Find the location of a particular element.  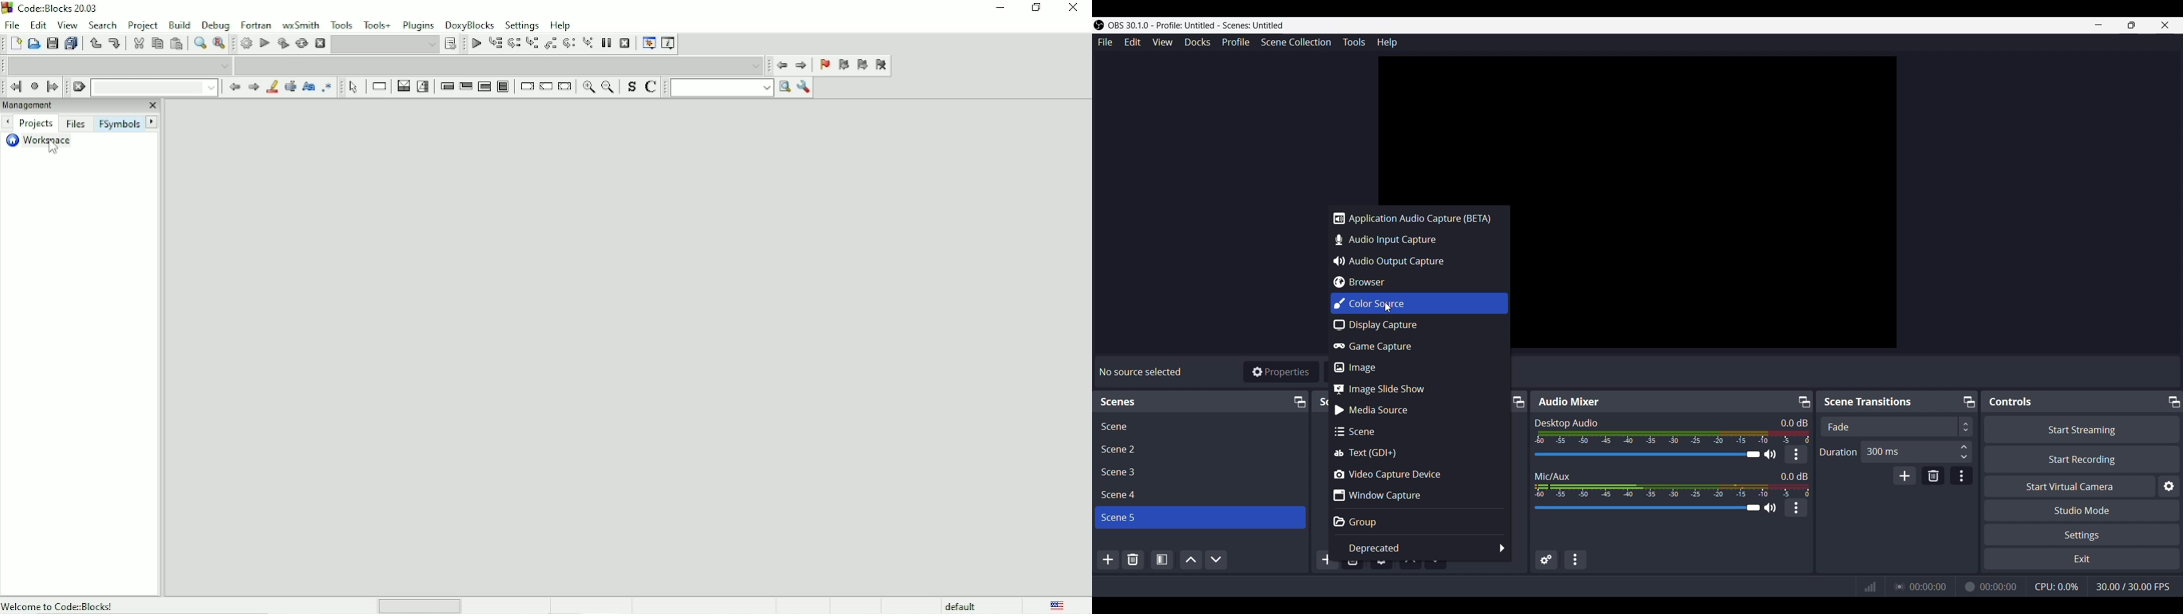

Text (GDI+) is located at coordinates (1417, 453).